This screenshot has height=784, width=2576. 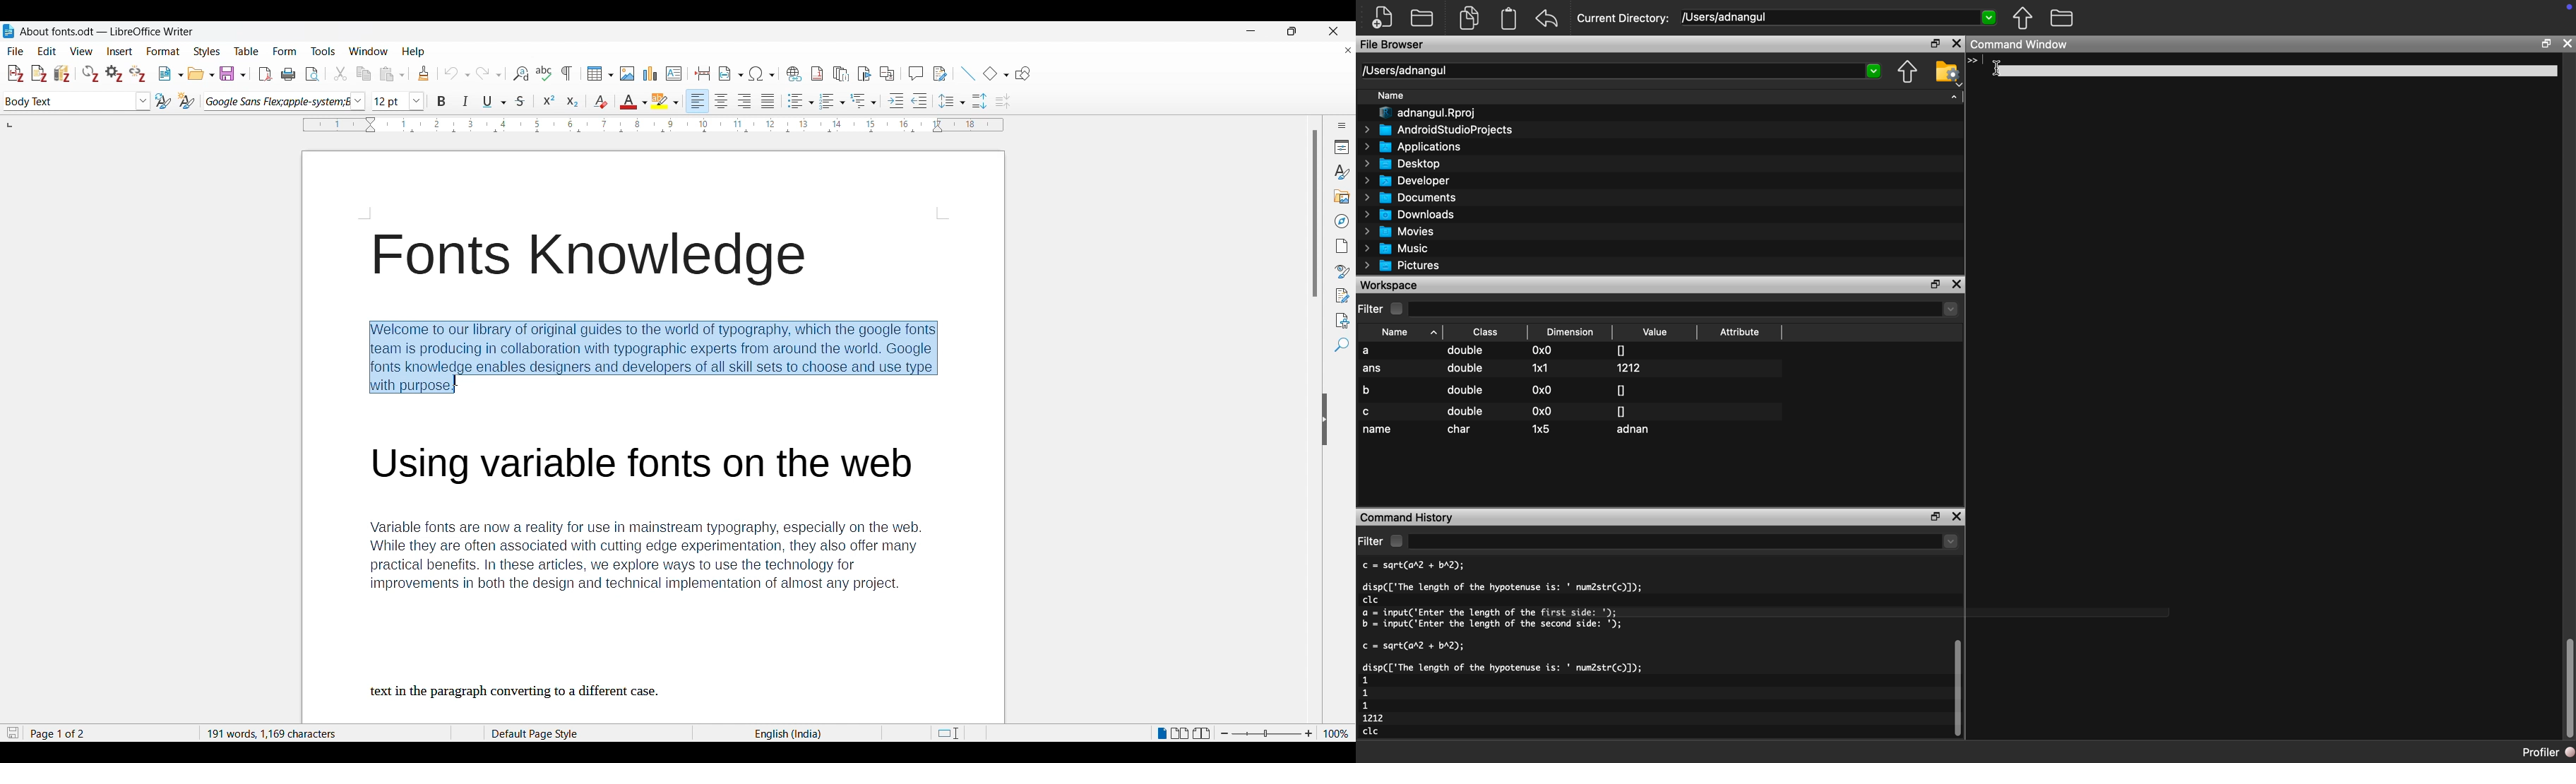 I want to click on open folder, so click(x=1423, y=17).